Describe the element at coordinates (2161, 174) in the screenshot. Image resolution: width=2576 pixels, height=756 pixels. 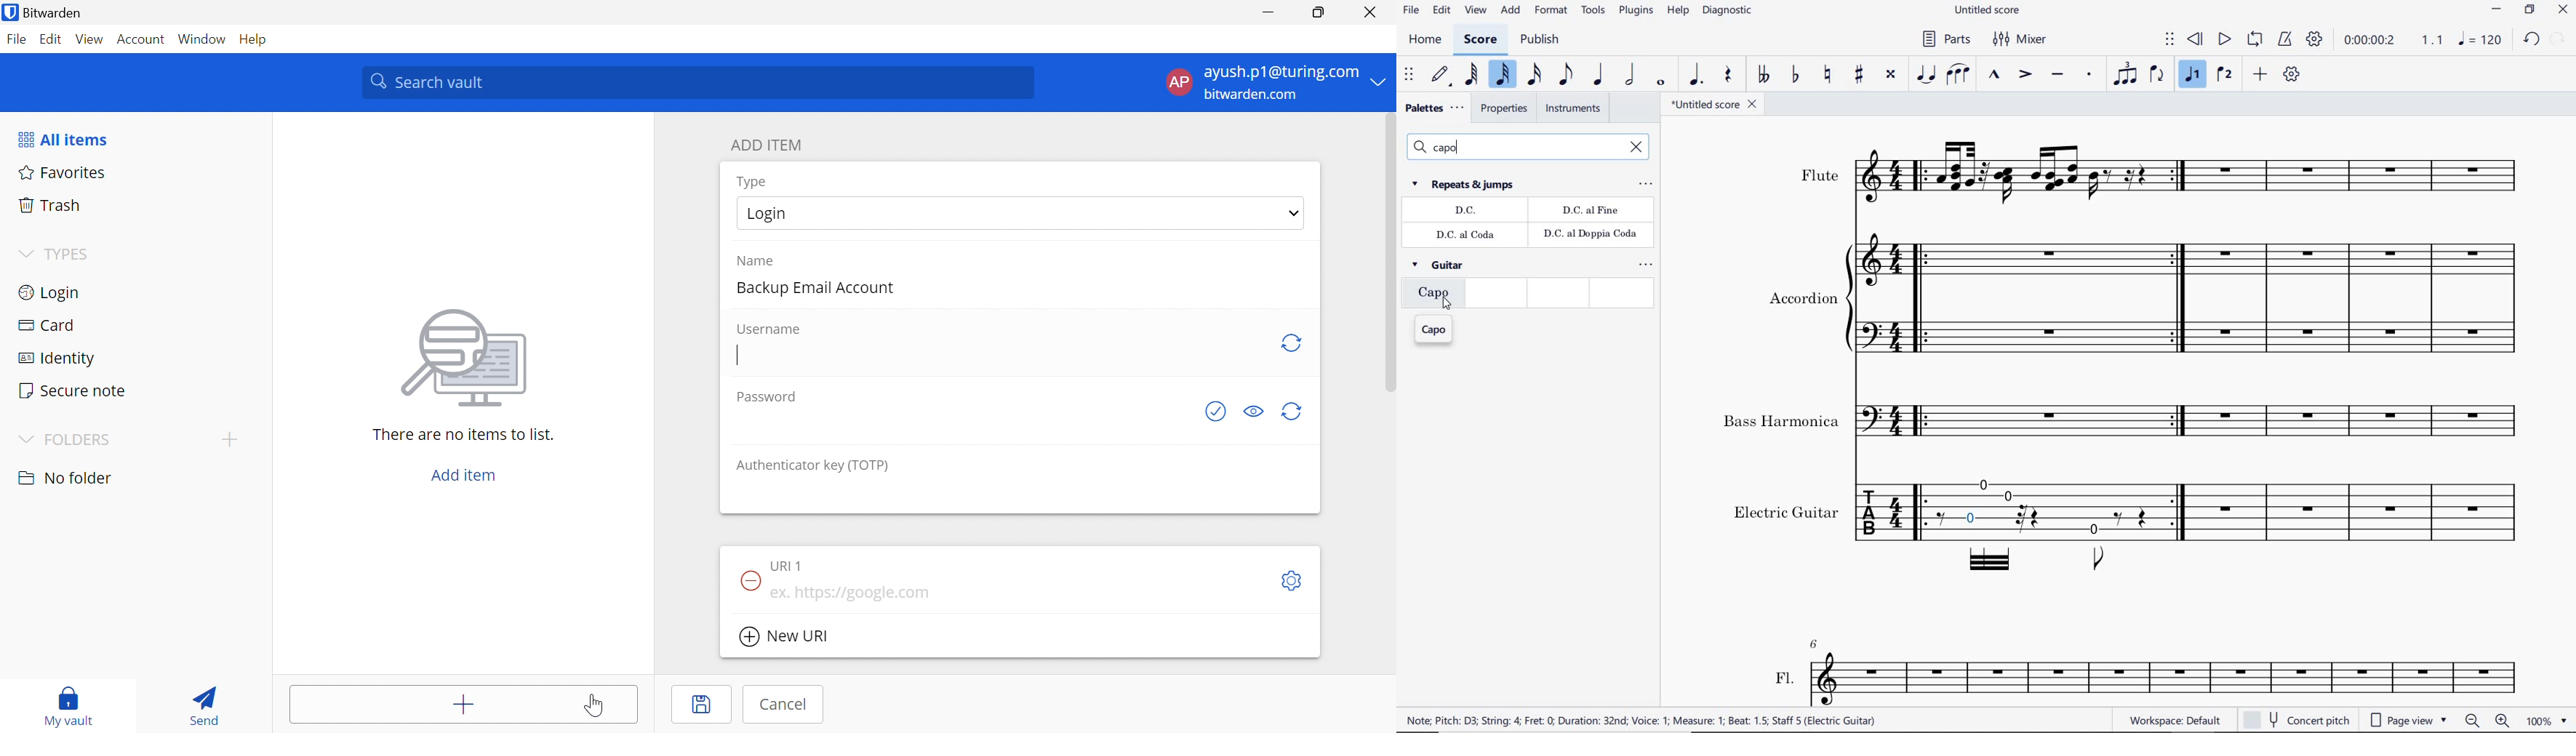
I see `Instrument: Flute` at that location.